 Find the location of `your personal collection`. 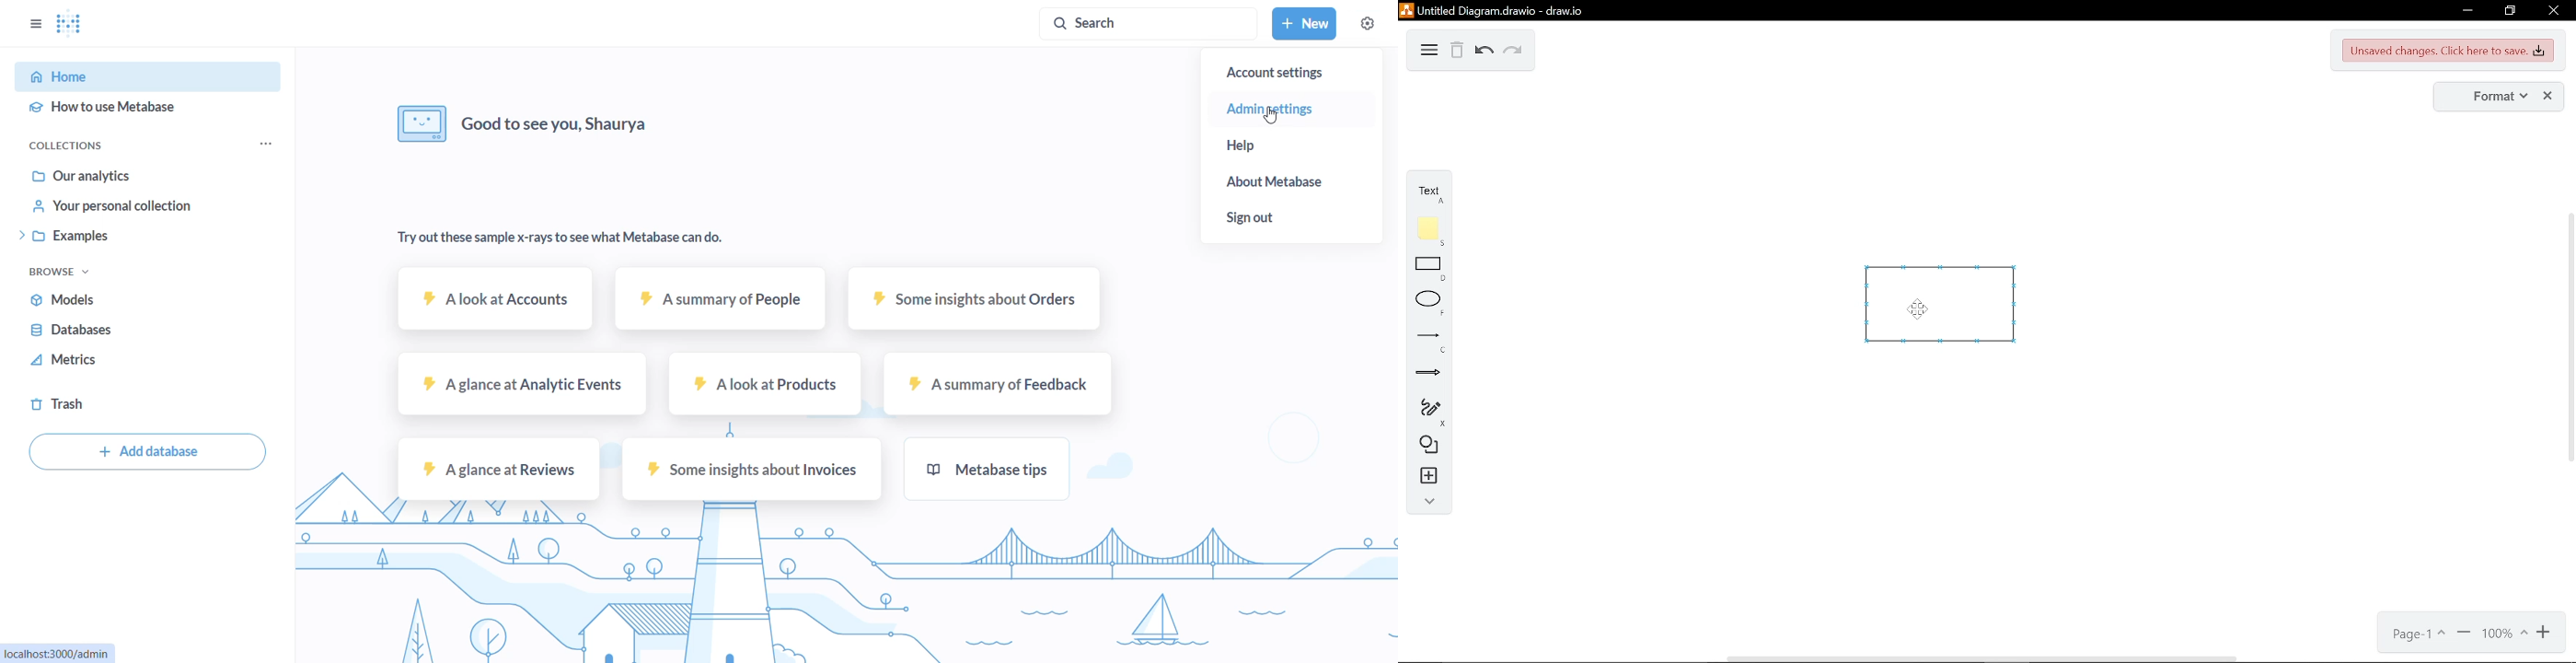

your personal collection is located at coordinates (120, 208).